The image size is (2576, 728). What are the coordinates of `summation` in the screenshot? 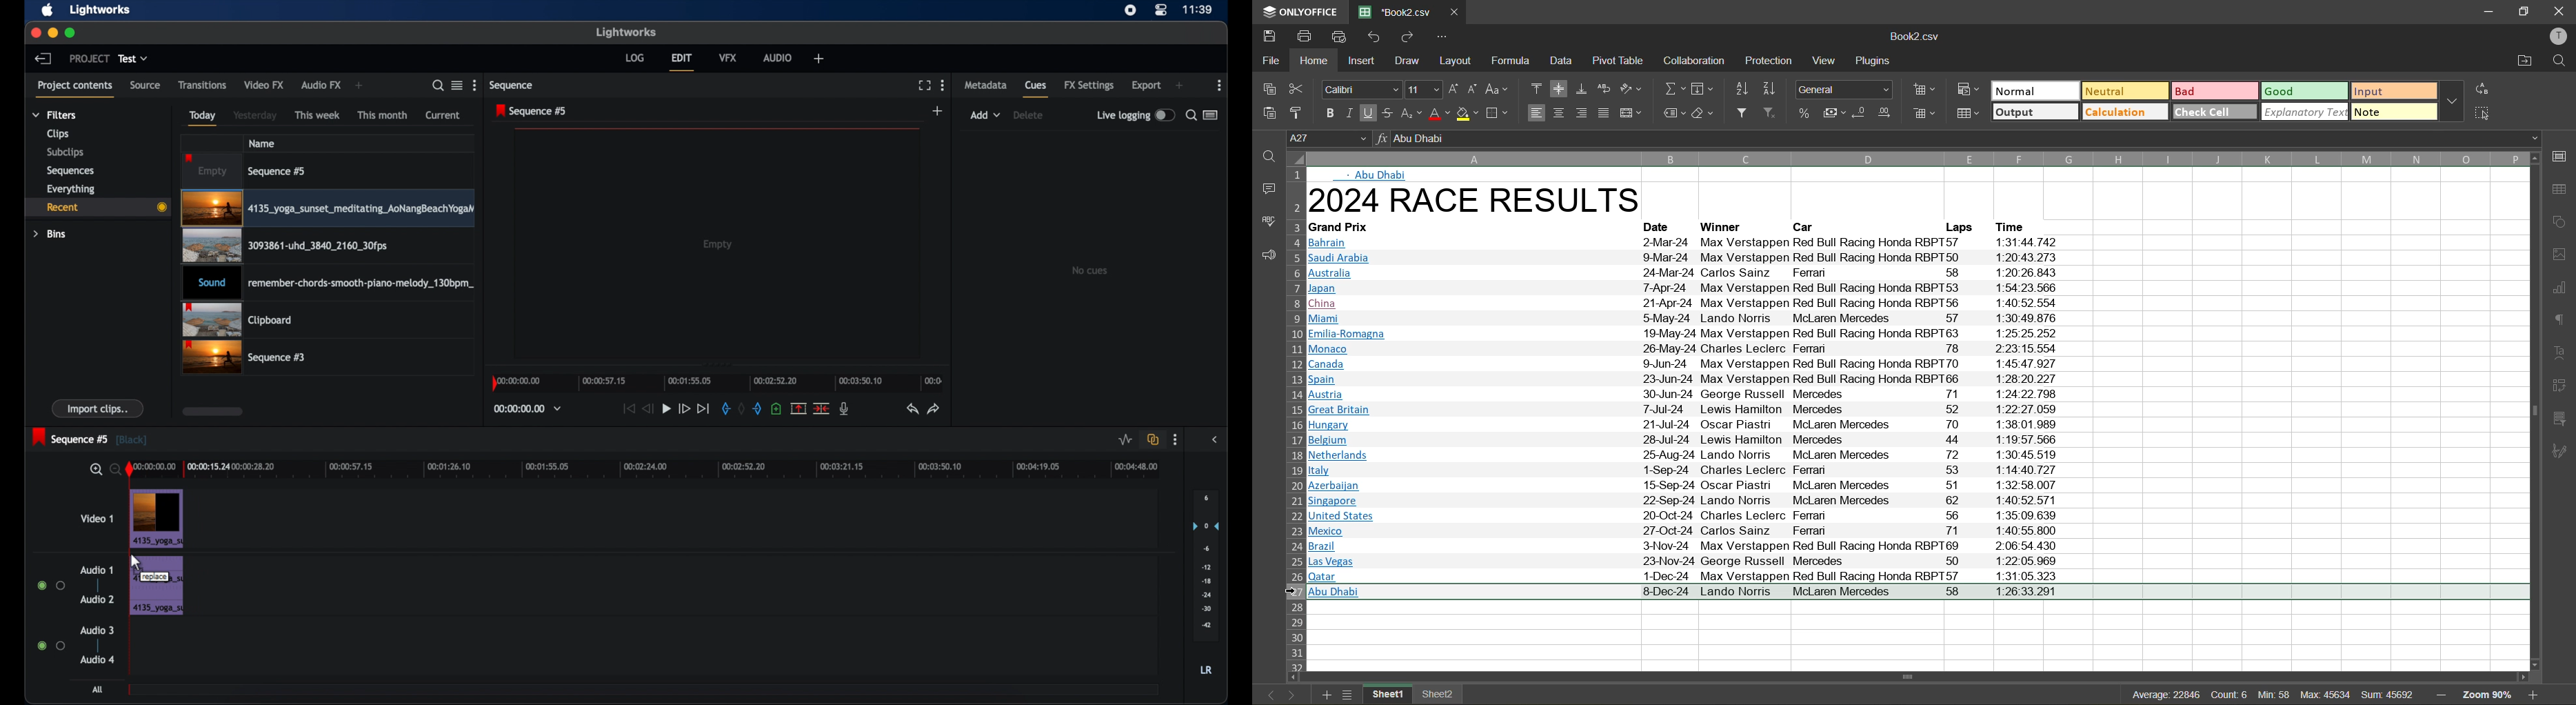 It's located at (1674, 88).